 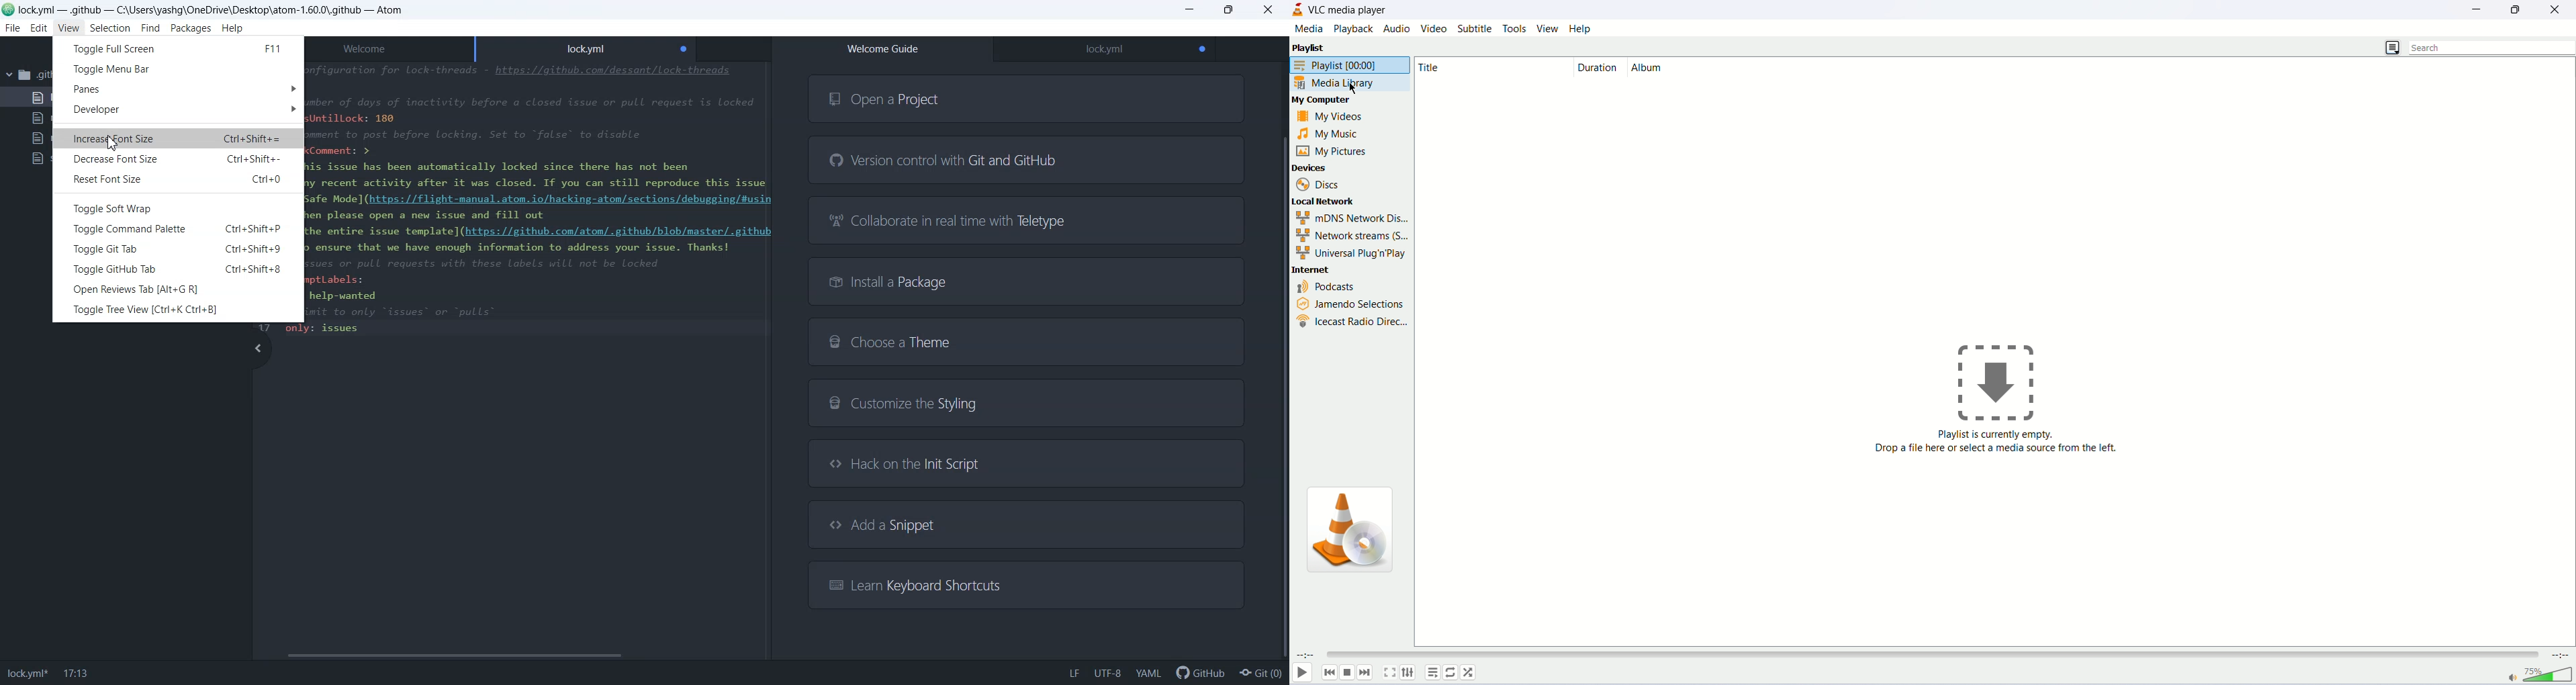 What do you see at coordinates (1341, 115) in the screenshot?
I see `my videos` at bounding box center [1341, 115].